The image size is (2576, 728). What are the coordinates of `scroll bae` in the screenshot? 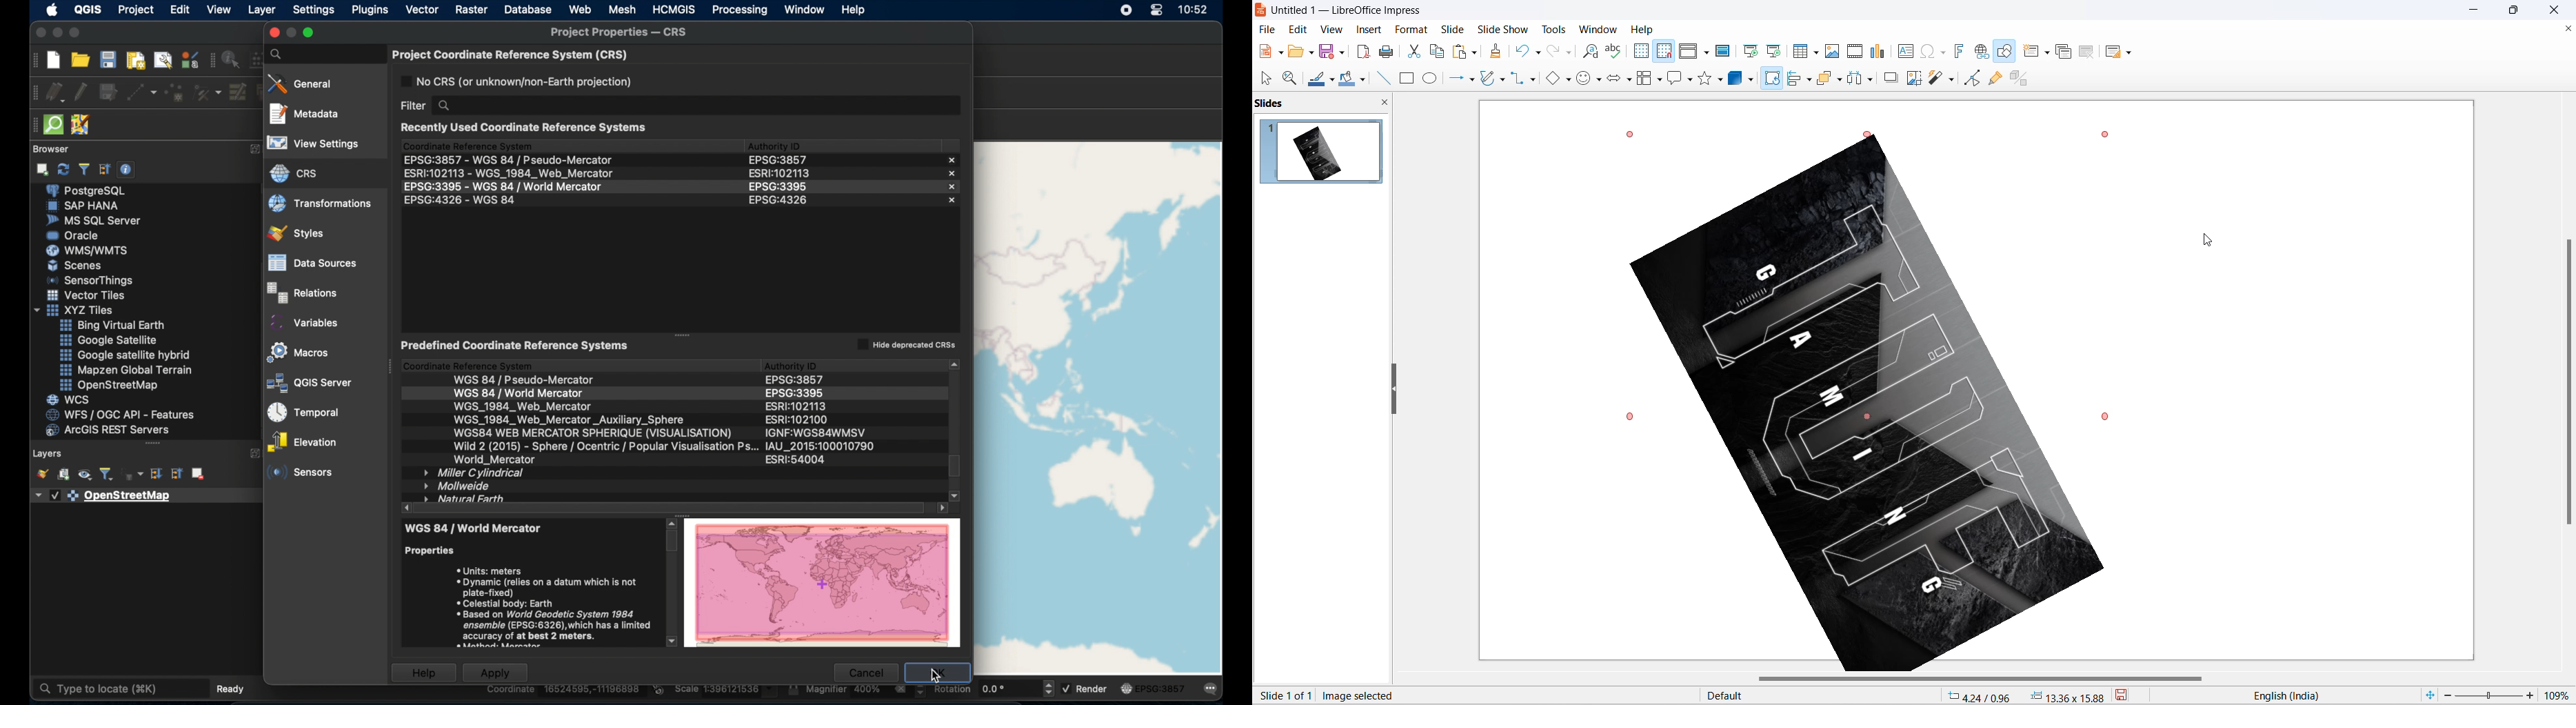 It's located at (957, 428).